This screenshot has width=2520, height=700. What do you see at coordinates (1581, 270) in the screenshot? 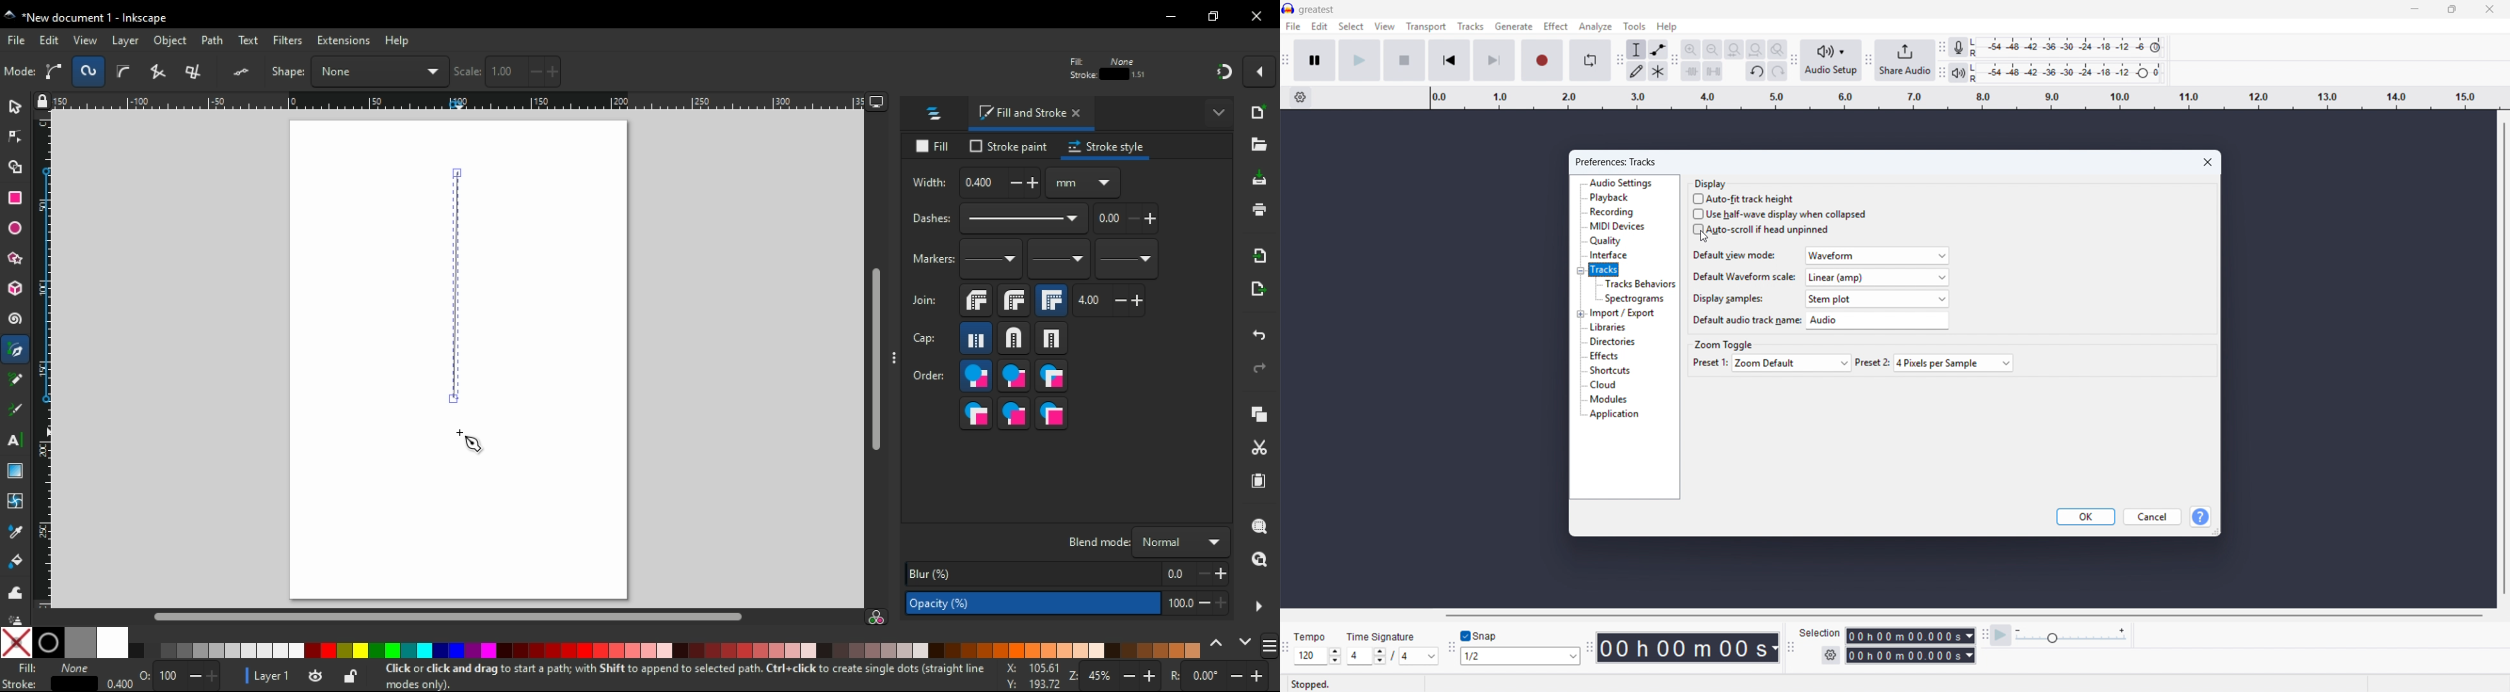
I see `Collapse ` at bounding box center [1581, 270].